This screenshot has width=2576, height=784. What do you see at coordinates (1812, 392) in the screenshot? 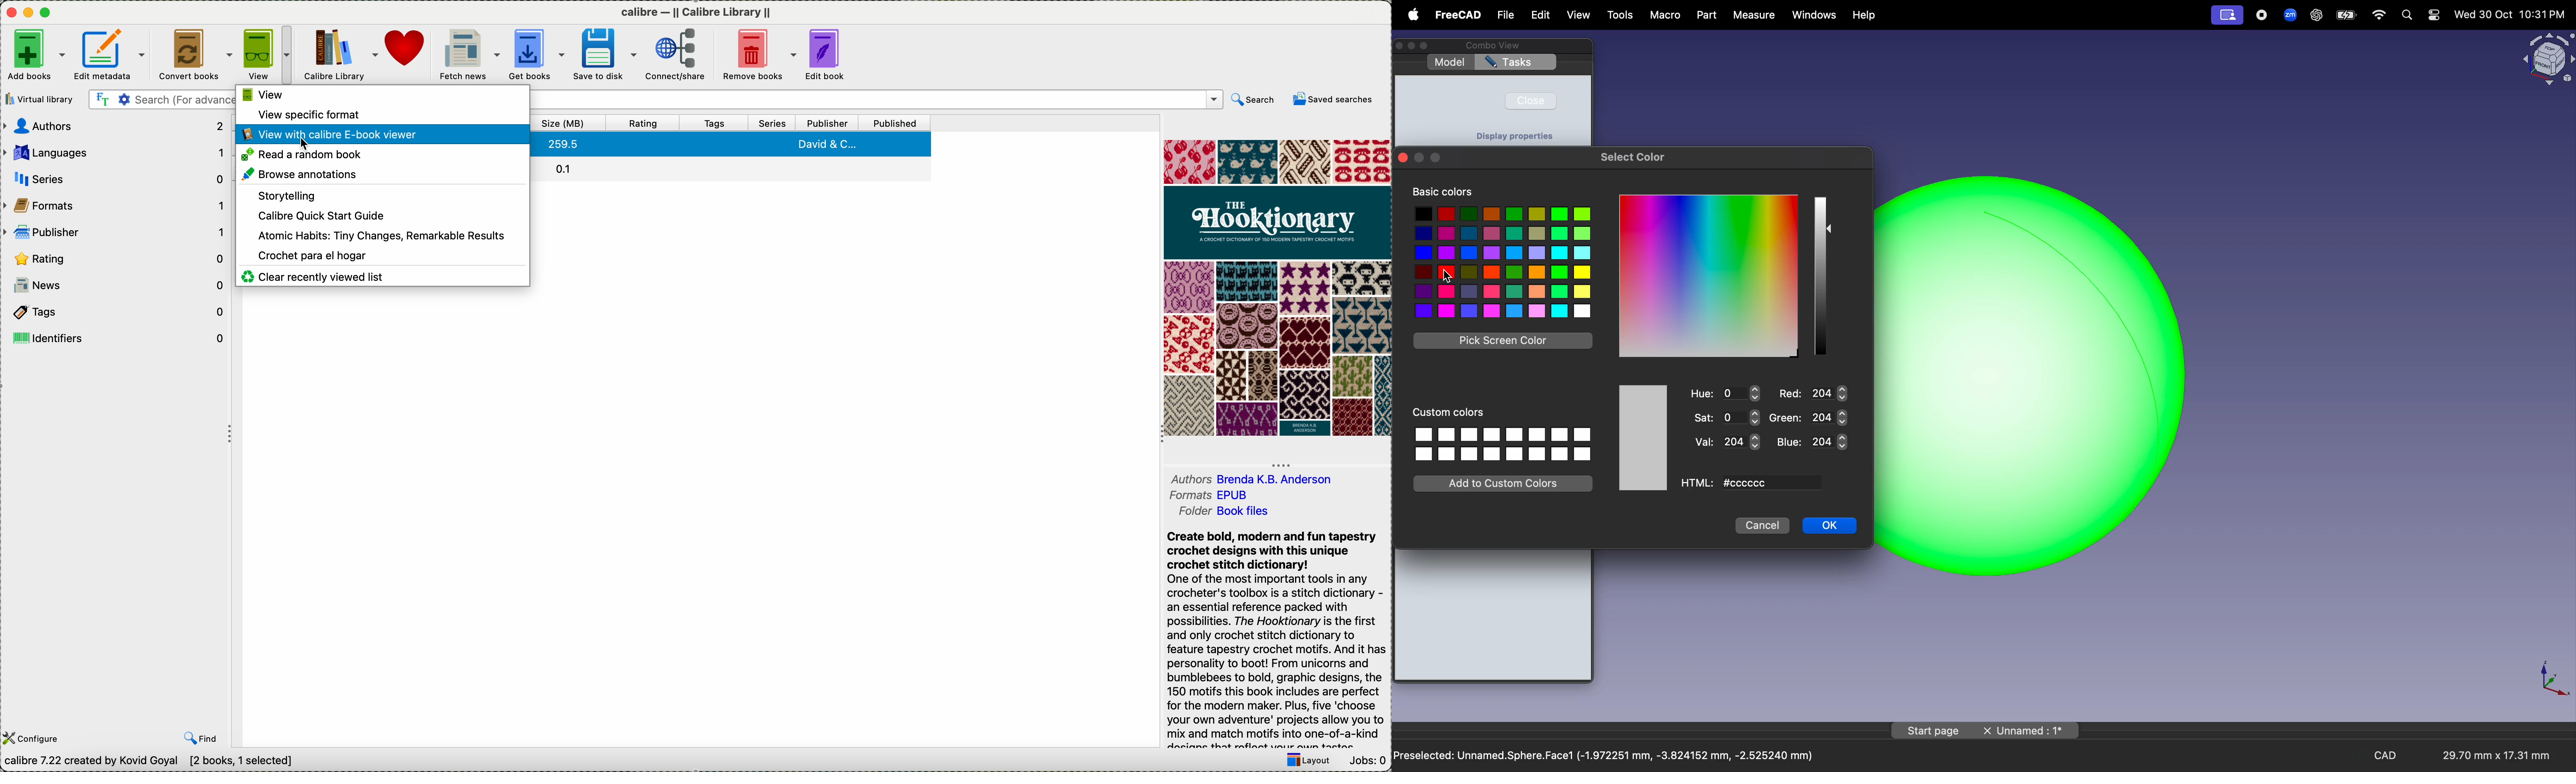
I see `red` at bounding box center [1812, 392].